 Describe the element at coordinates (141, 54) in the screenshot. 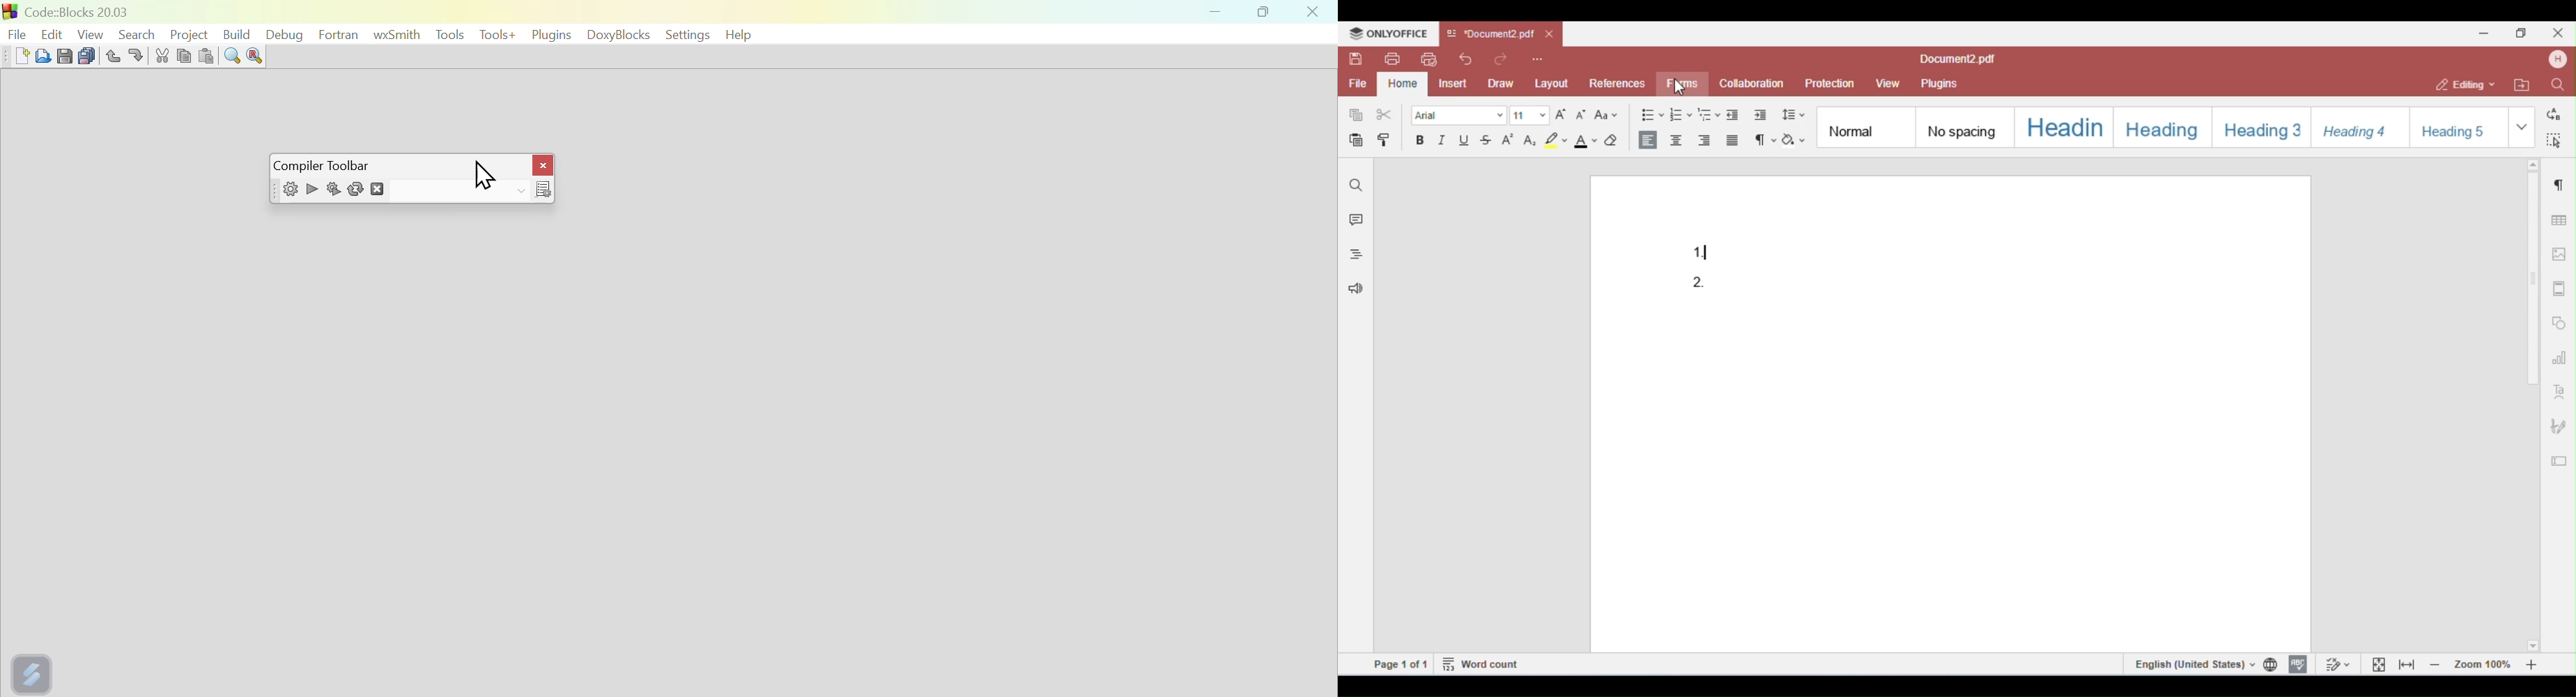

I see `Redo` at that location.